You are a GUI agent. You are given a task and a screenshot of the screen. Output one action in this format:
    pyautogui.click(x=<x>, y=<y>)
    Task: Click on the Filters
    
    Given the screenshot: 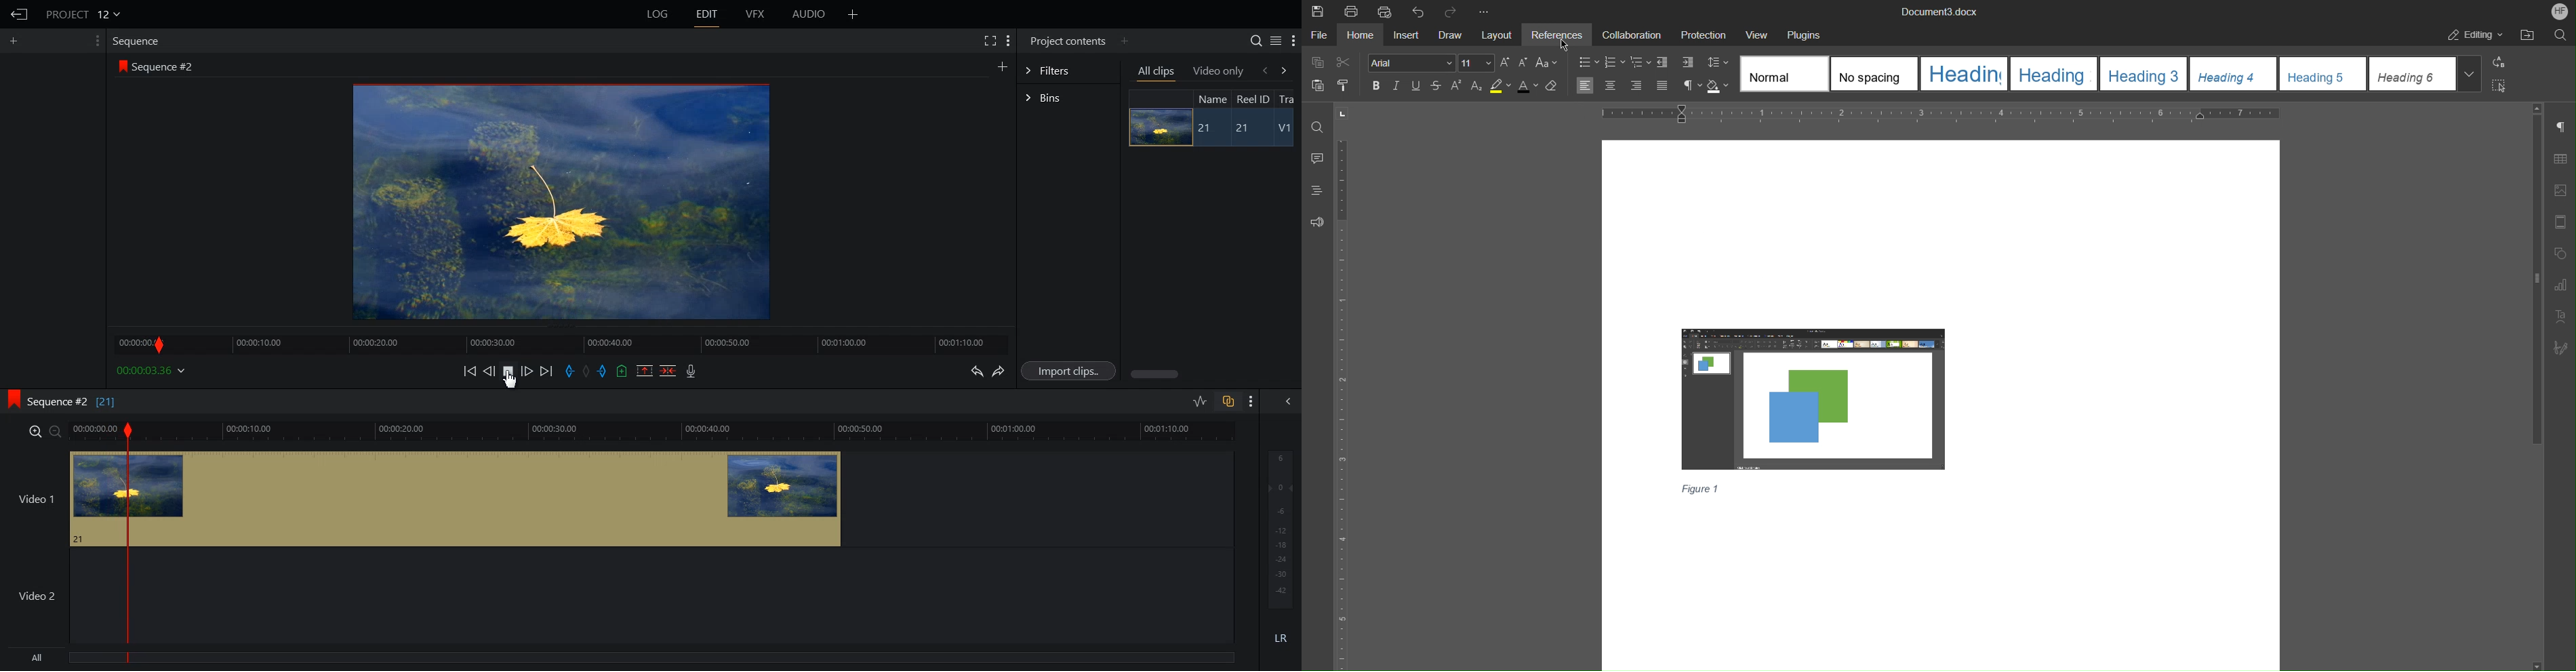 What is the action you would take?
    pyautogui.click(x=1068, y=69)
    